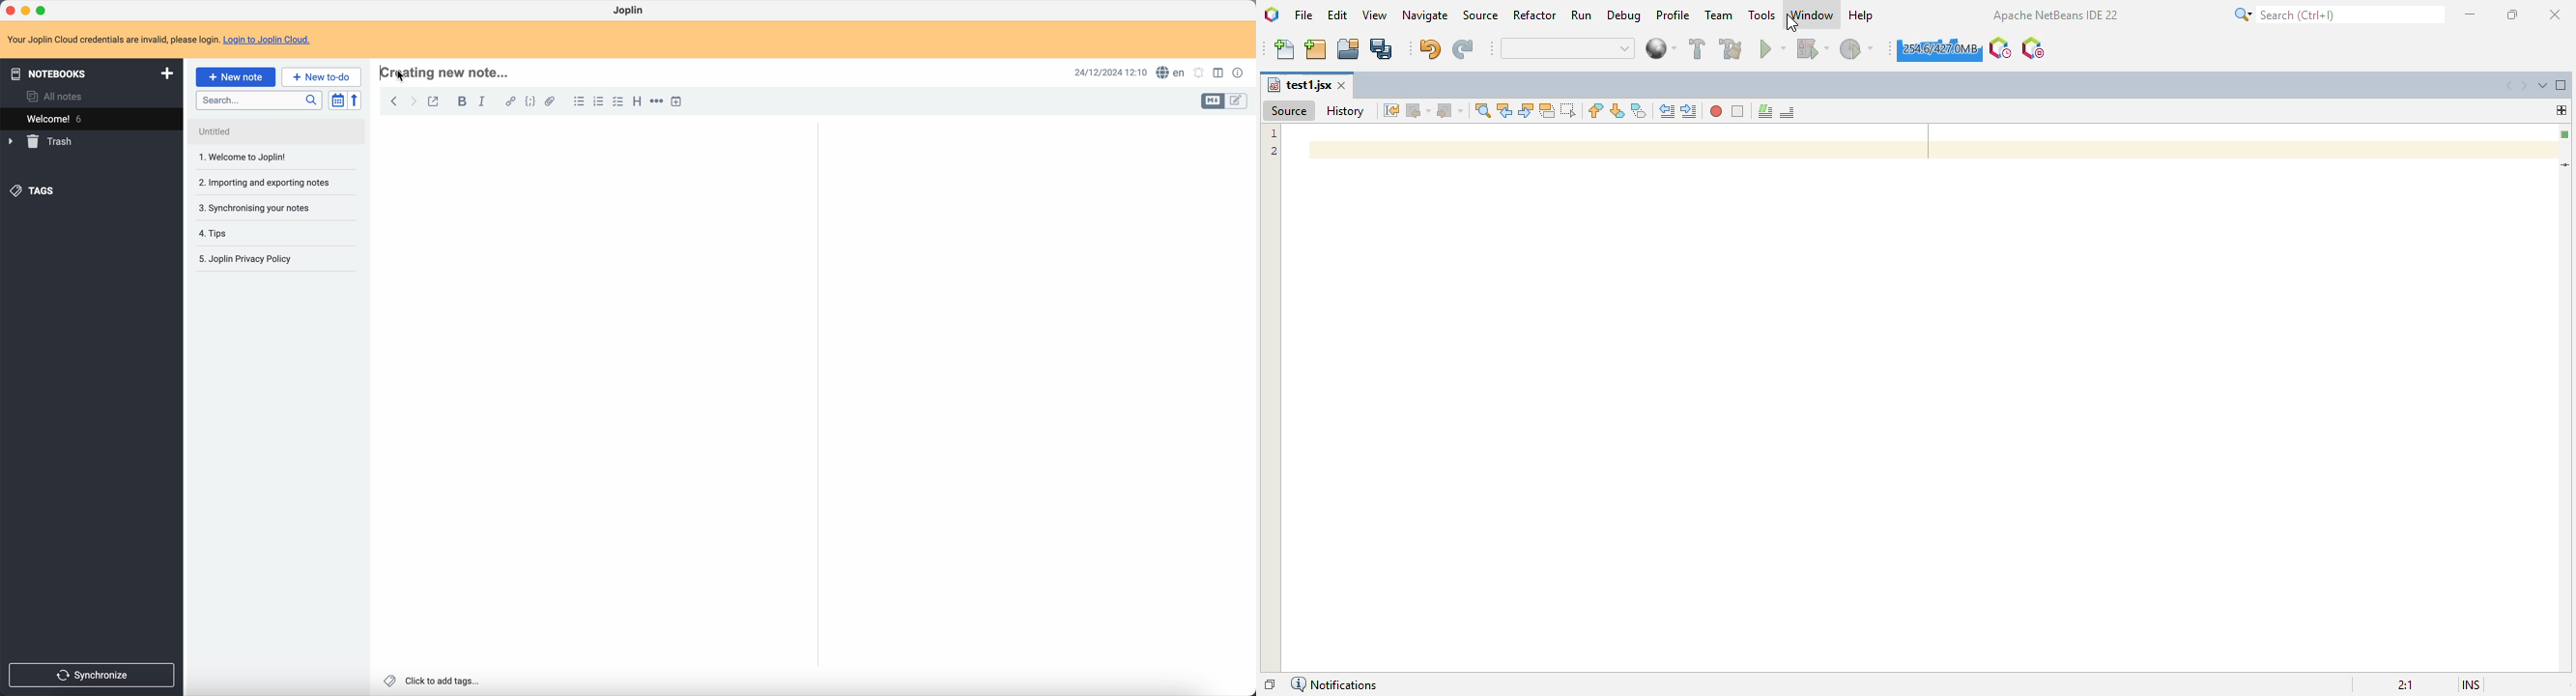  What do you see at coordinates (435, 104) in the screenshot?
I see `toggle external editing` at bounding box center [435, 104].